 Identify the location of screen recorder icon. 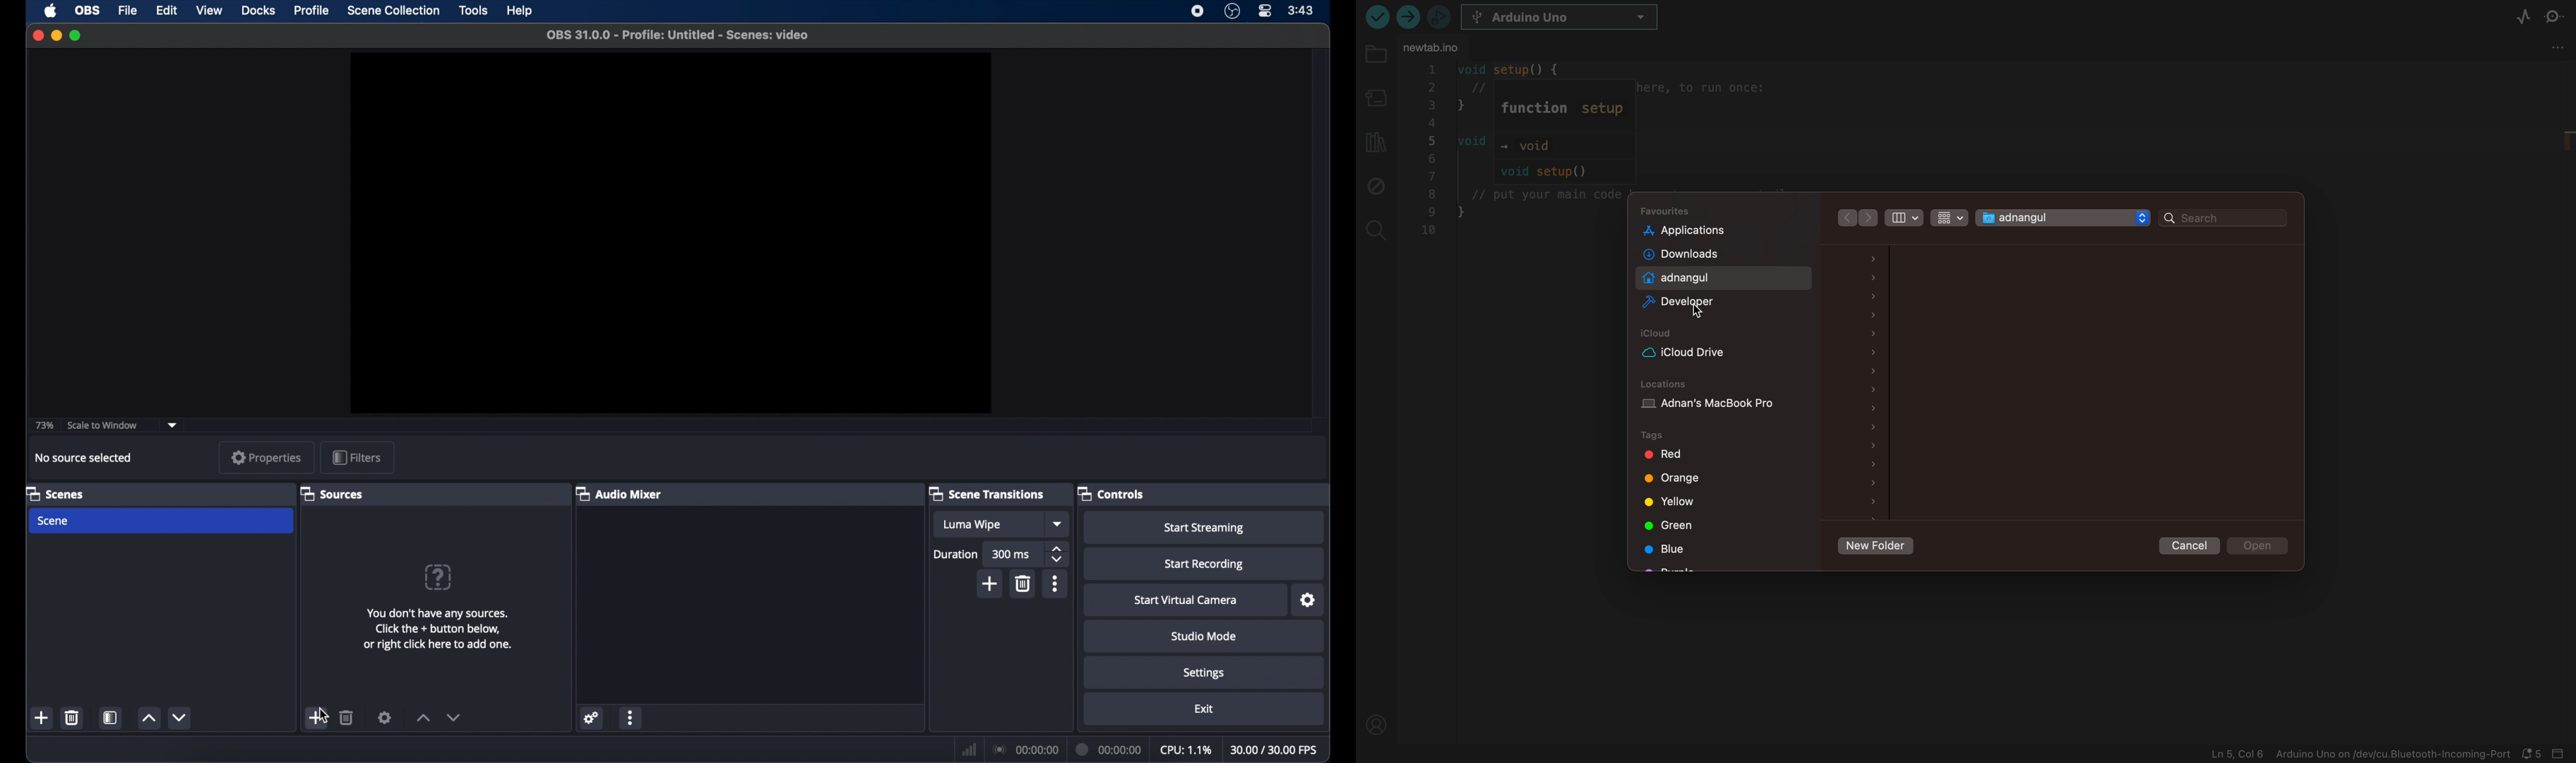
(1196, 11).